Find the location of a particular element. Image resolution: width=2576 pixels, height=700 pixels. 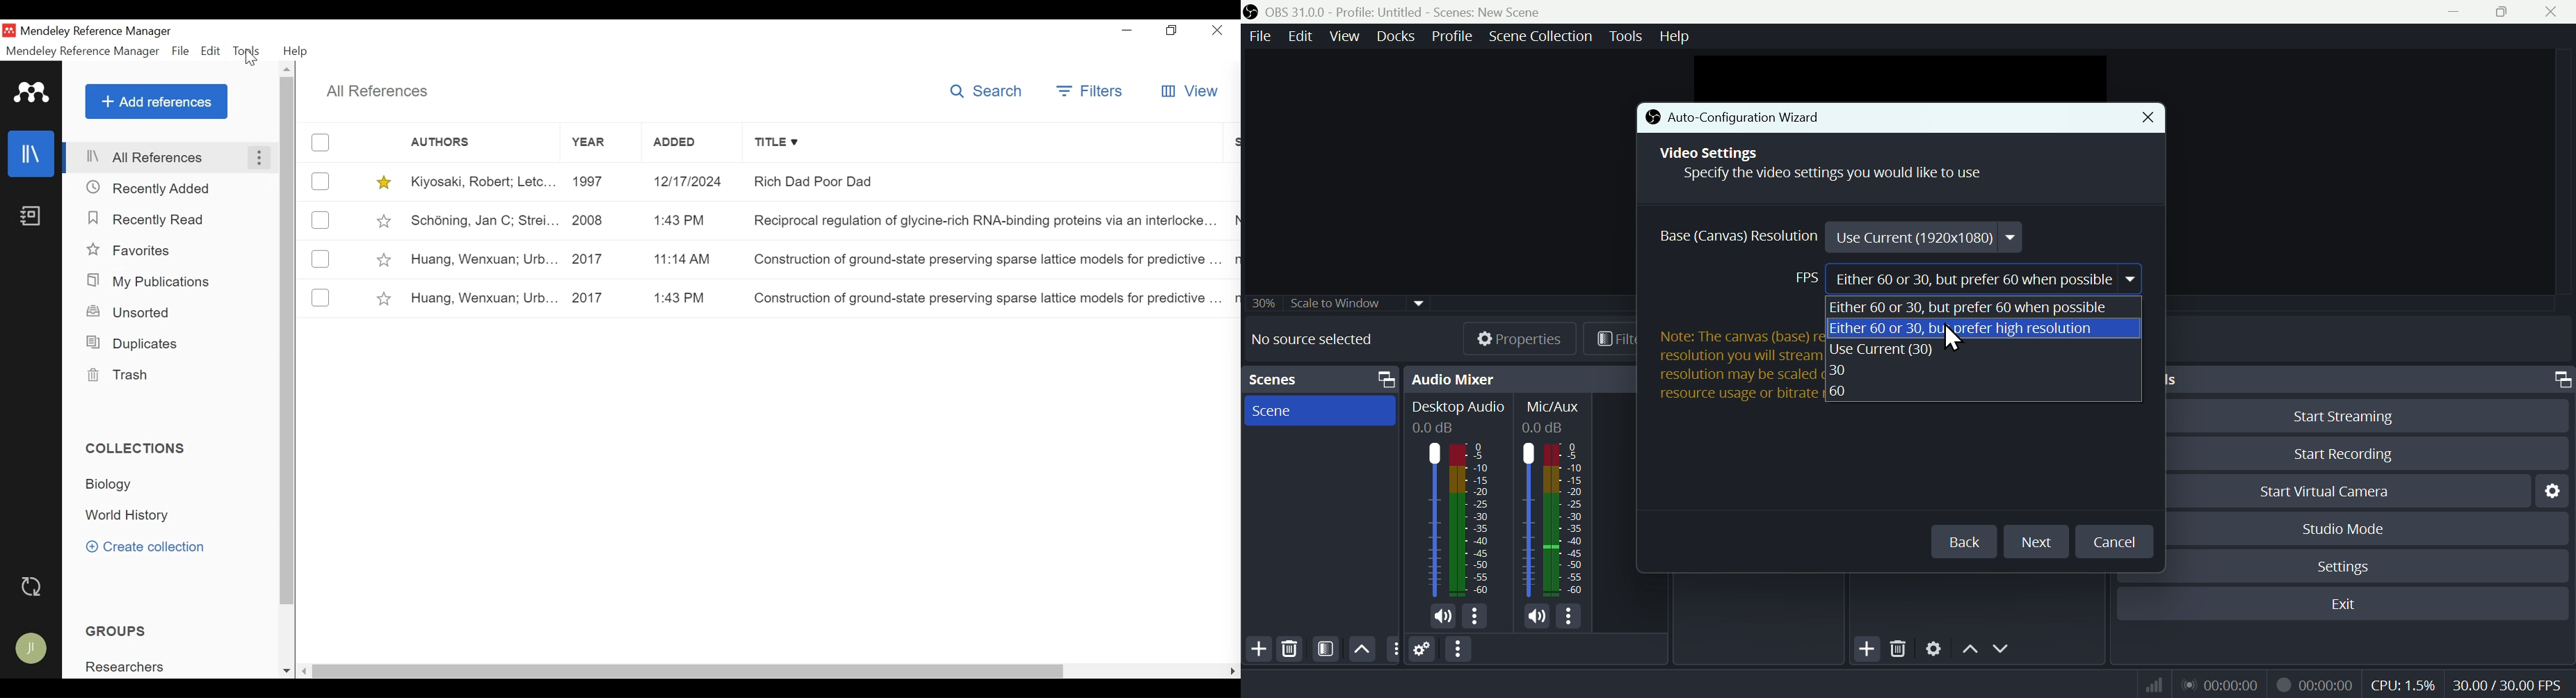

File is located at coordinates (180, 52).